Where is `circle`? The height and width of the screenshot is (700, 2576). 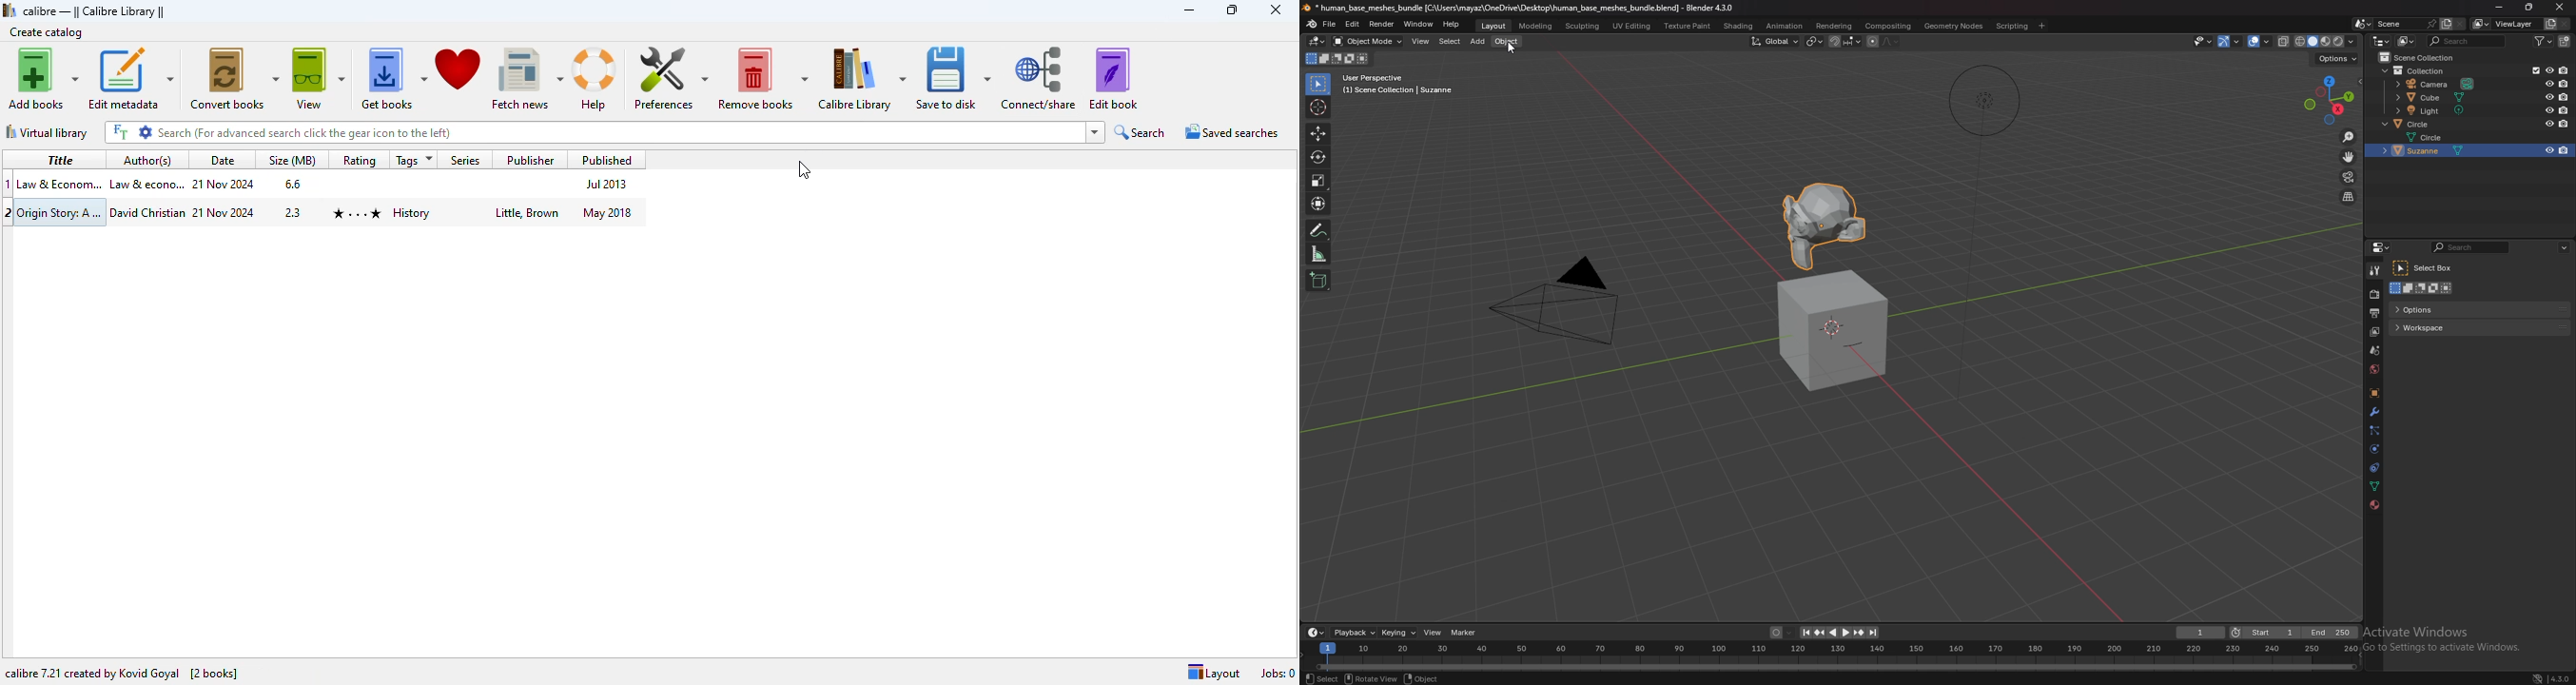
circle is located at coordinates (2435, 136).